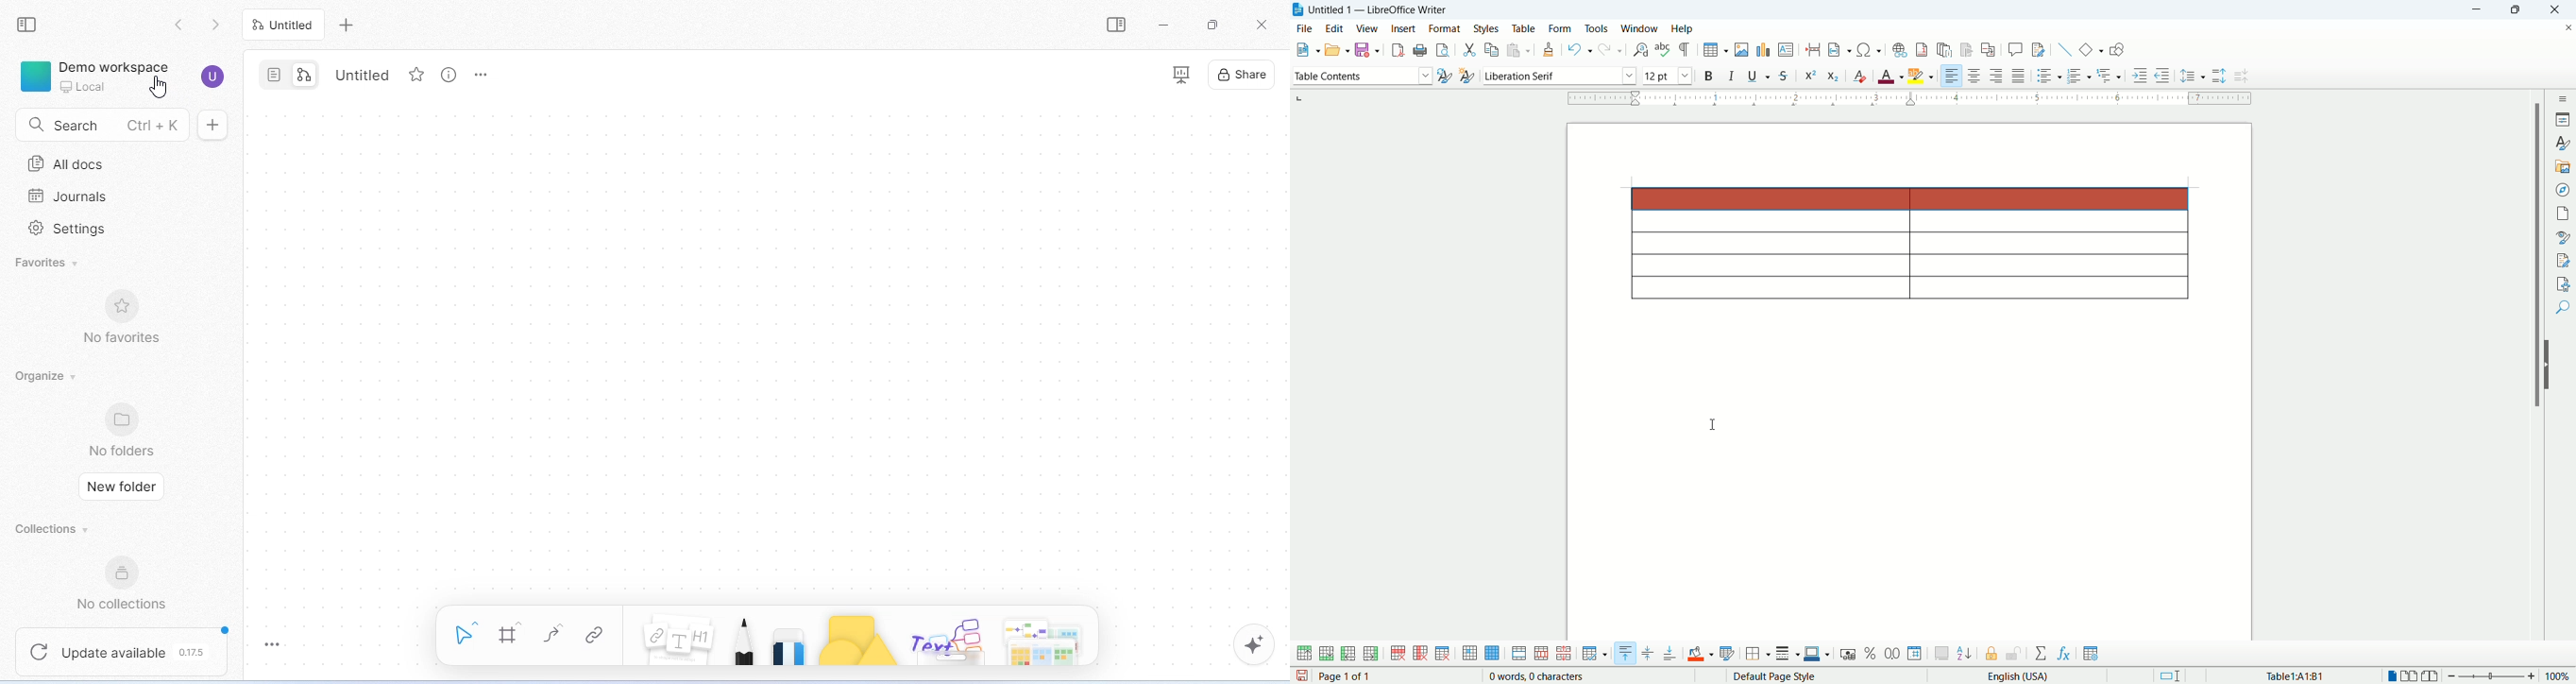 The width and height of the screenshot is (2576, 700). Describe the element at coordinates (1524, 29) in the screenshot. I see `table` at that location.